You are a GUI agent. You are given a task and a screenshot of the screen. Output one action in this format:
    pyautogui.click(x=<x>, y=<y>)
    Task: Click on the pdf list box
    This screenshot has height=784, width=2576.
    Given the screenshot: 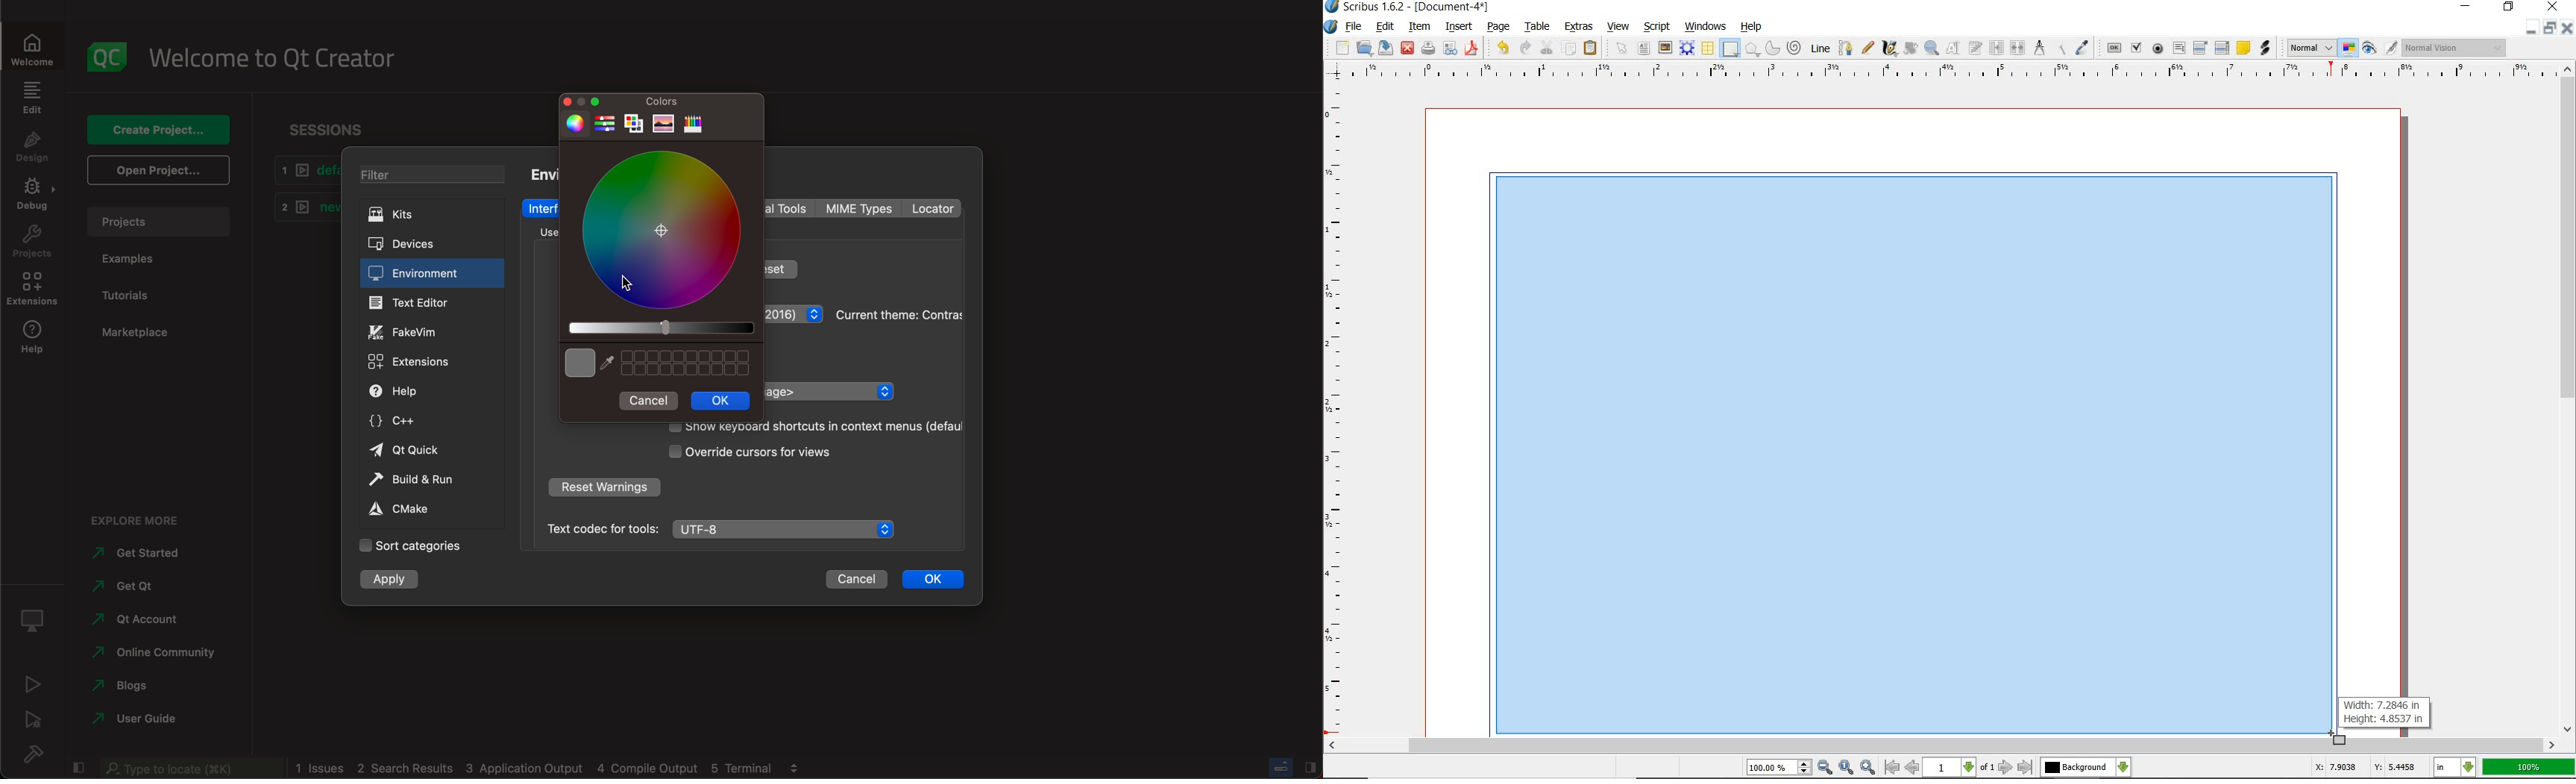 What is the action you would take?
    pyautogui.click(x=2222, y=47)
    